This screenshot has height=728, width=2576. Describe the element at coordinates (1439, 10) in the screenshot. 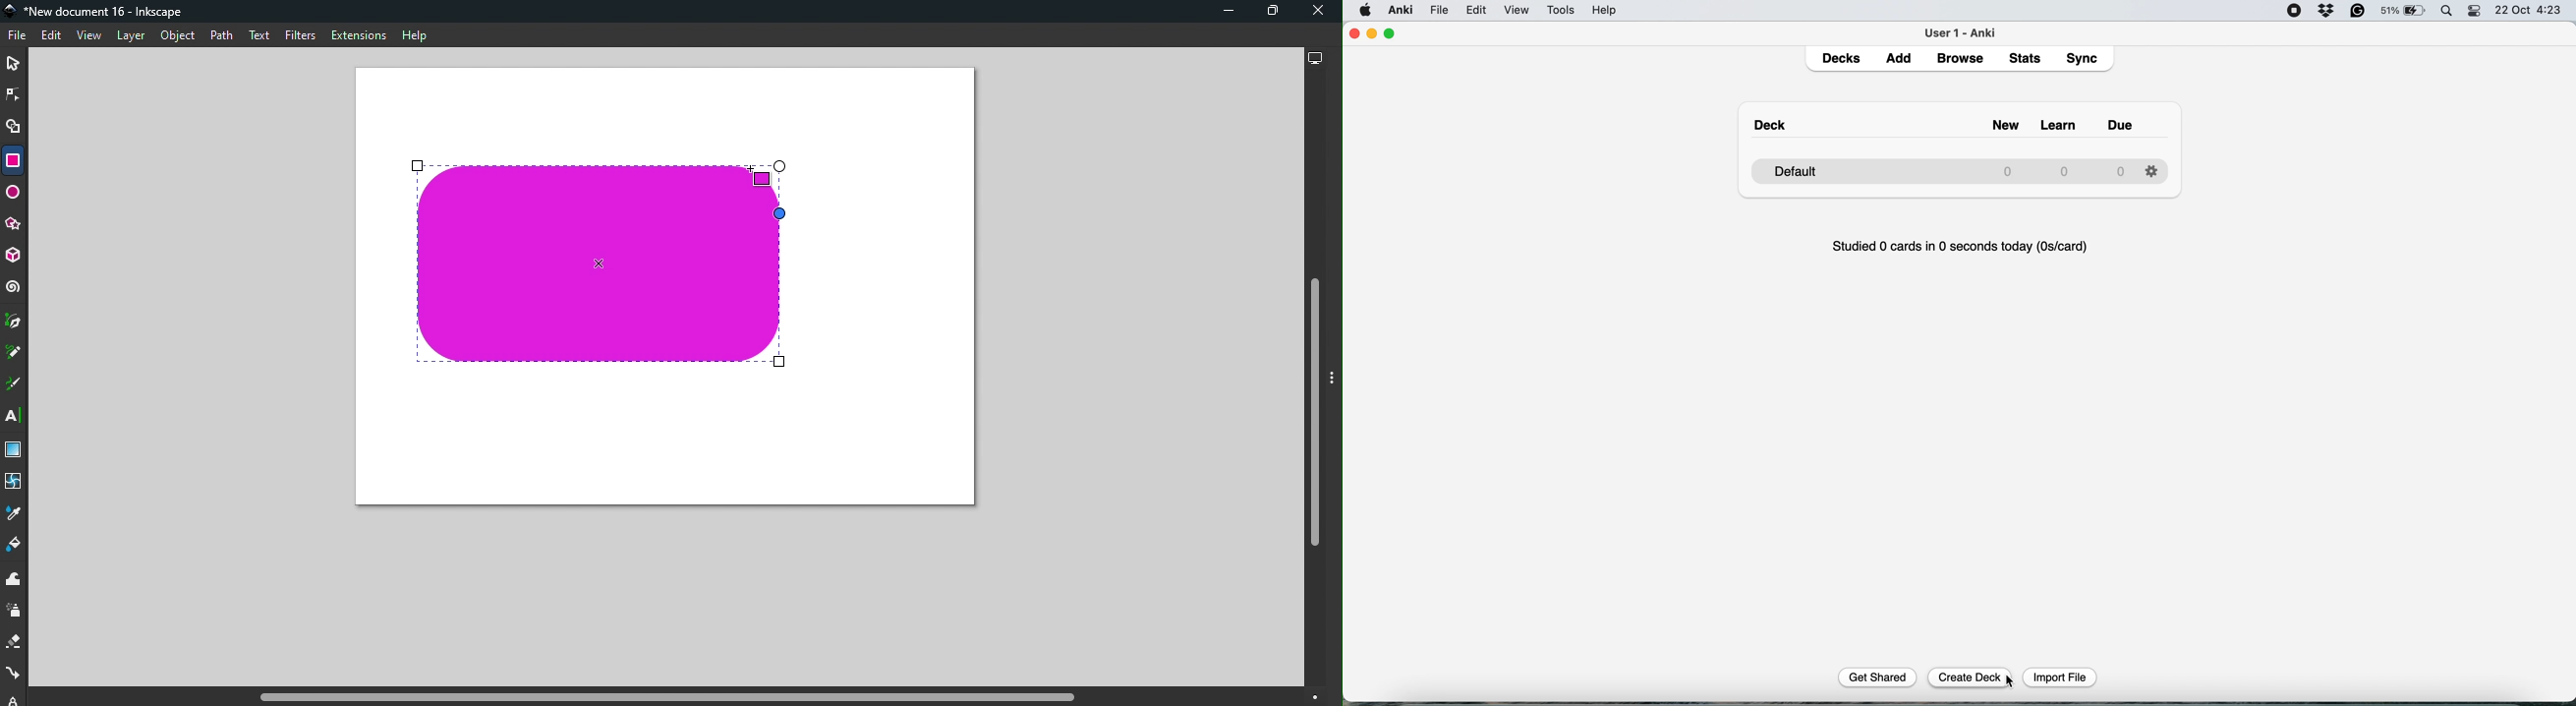

I see `file` at that location.